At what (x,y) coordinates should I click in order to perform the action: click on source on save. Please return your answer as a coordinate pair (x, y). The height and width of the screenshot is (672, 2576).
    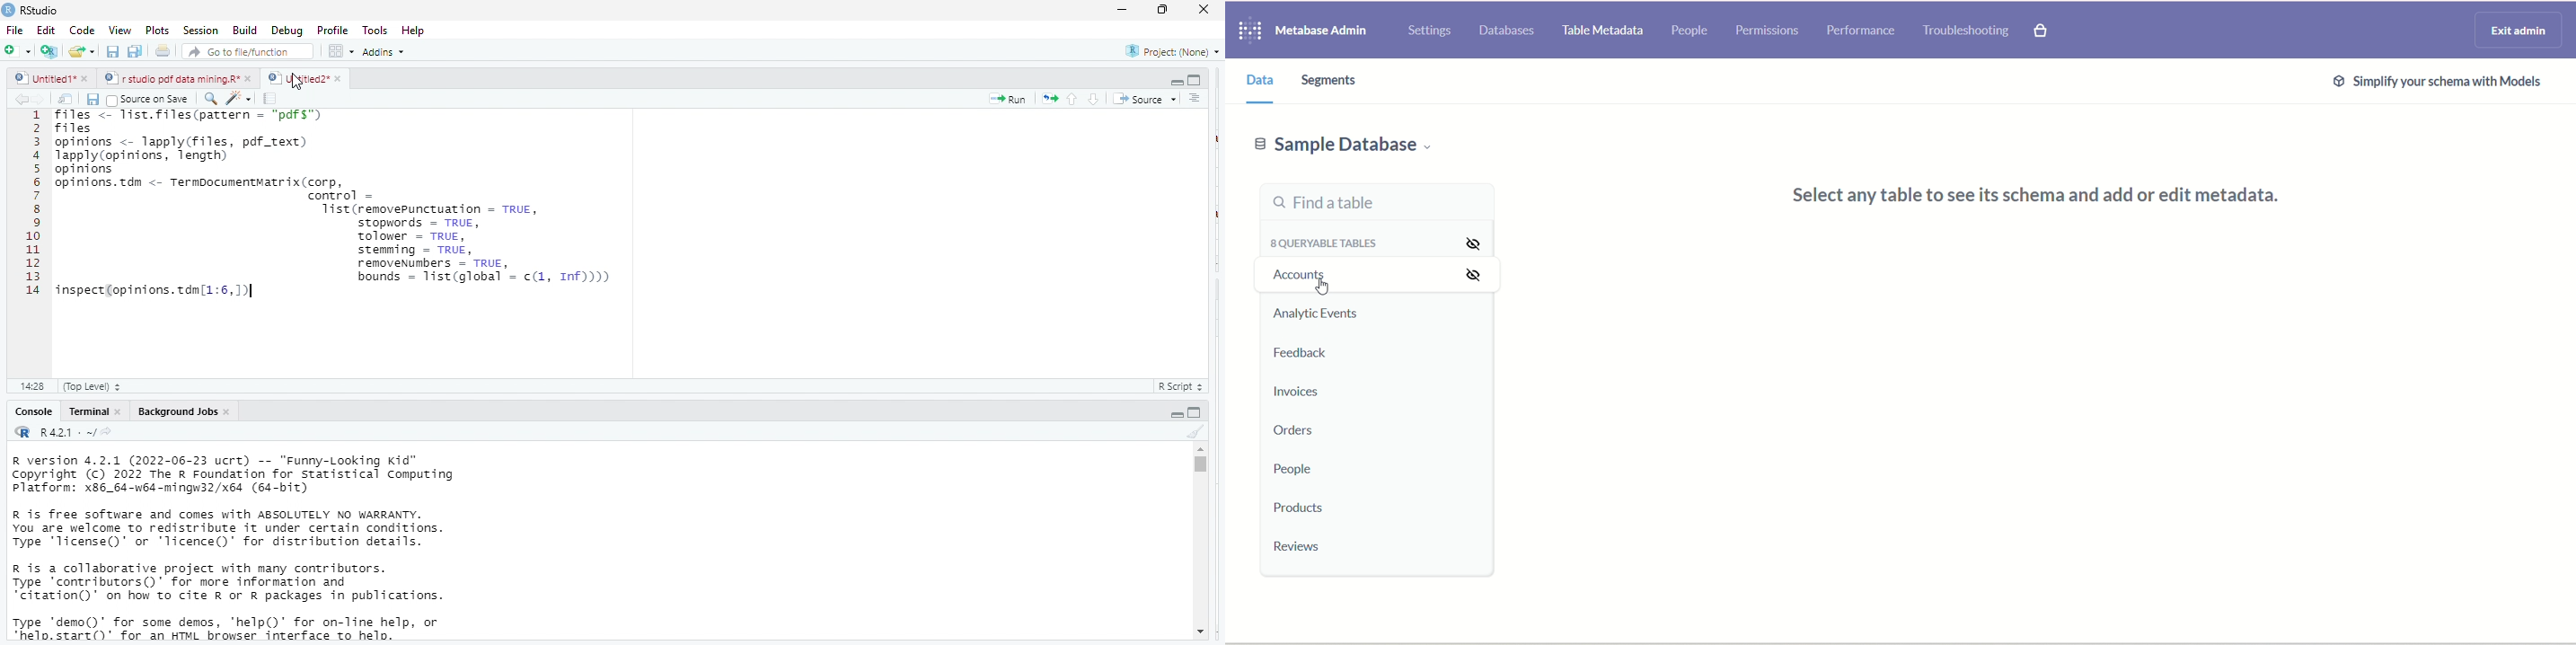
    Looking at the image, I should click on (151, 99).